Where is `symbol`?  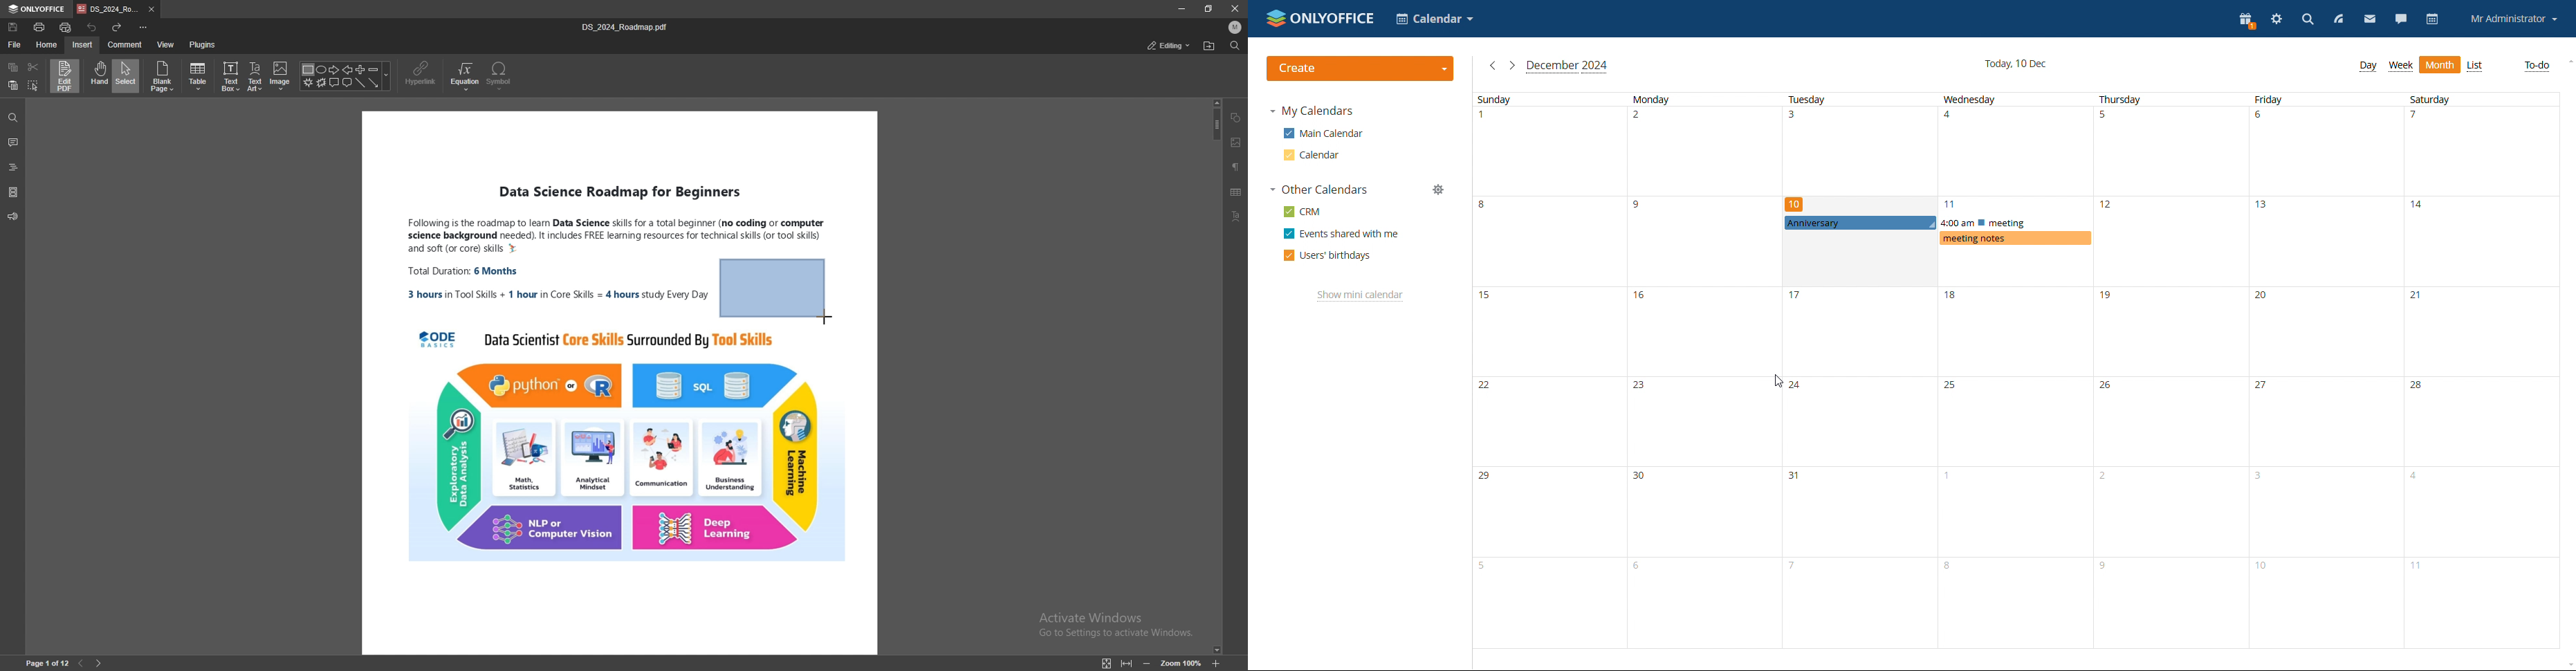
symbol is located at coordinates (500, 76).